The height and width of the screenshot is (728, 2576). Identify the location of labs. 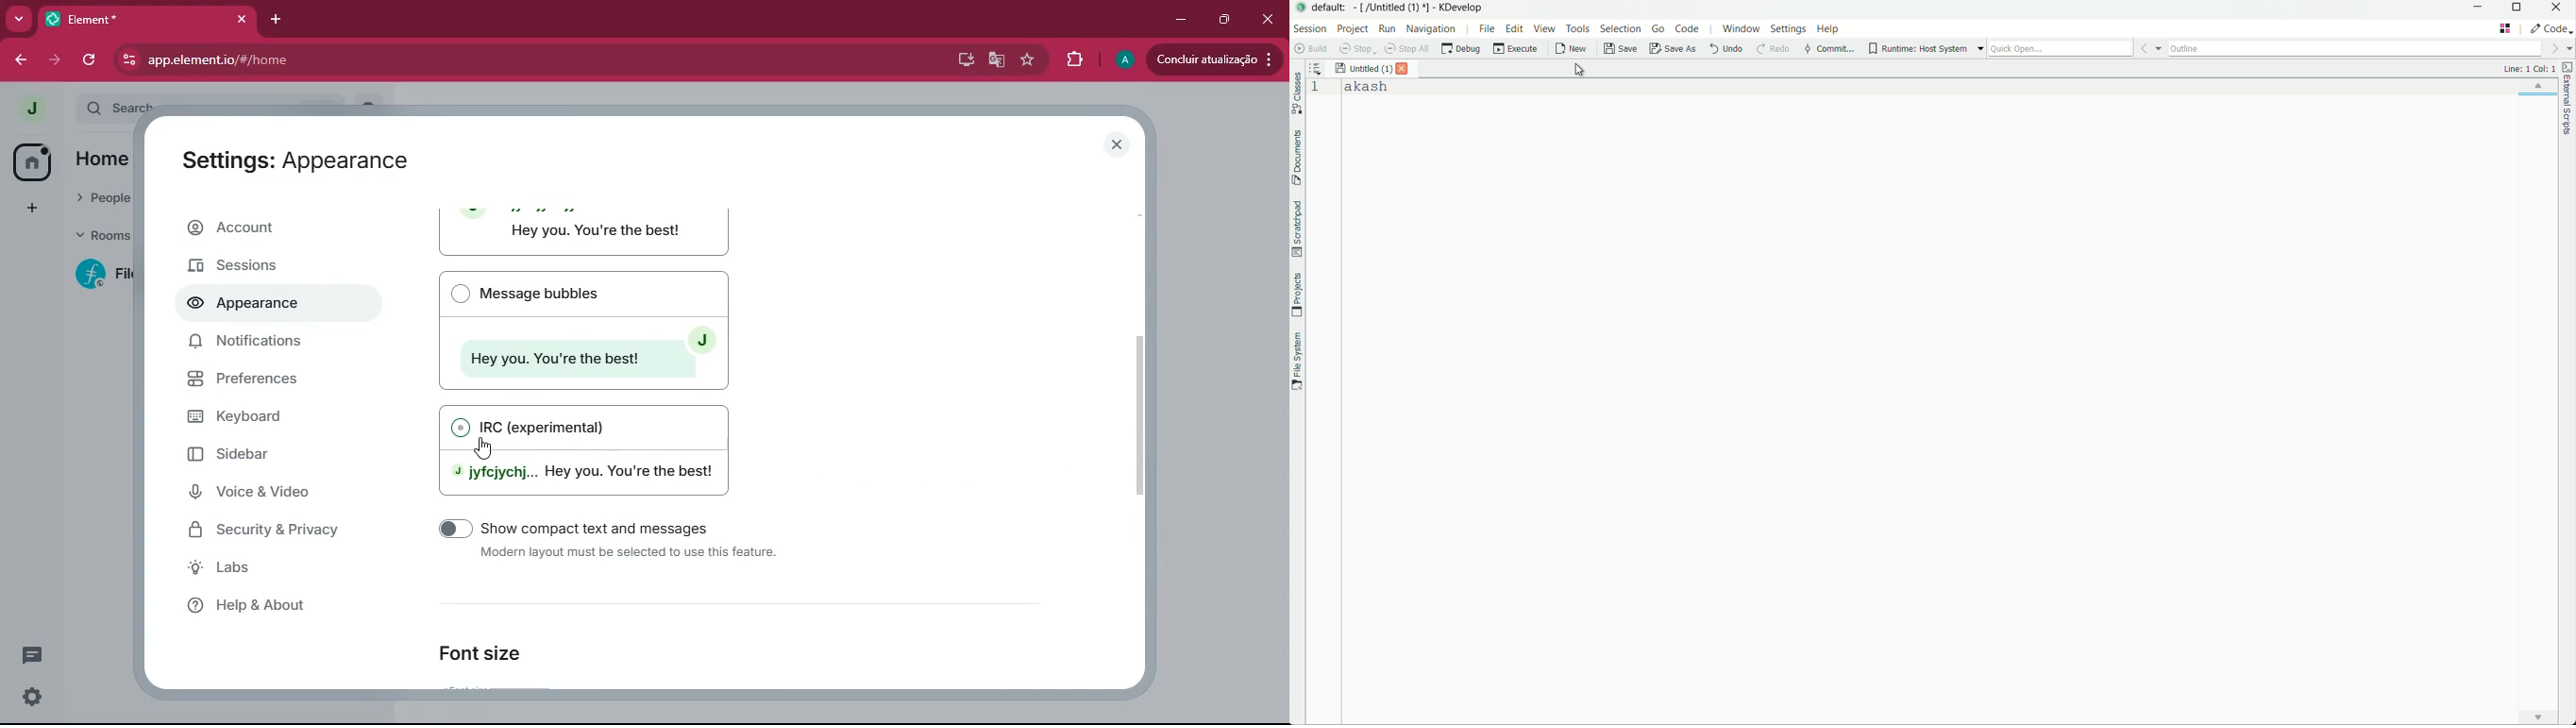
(266, 568).